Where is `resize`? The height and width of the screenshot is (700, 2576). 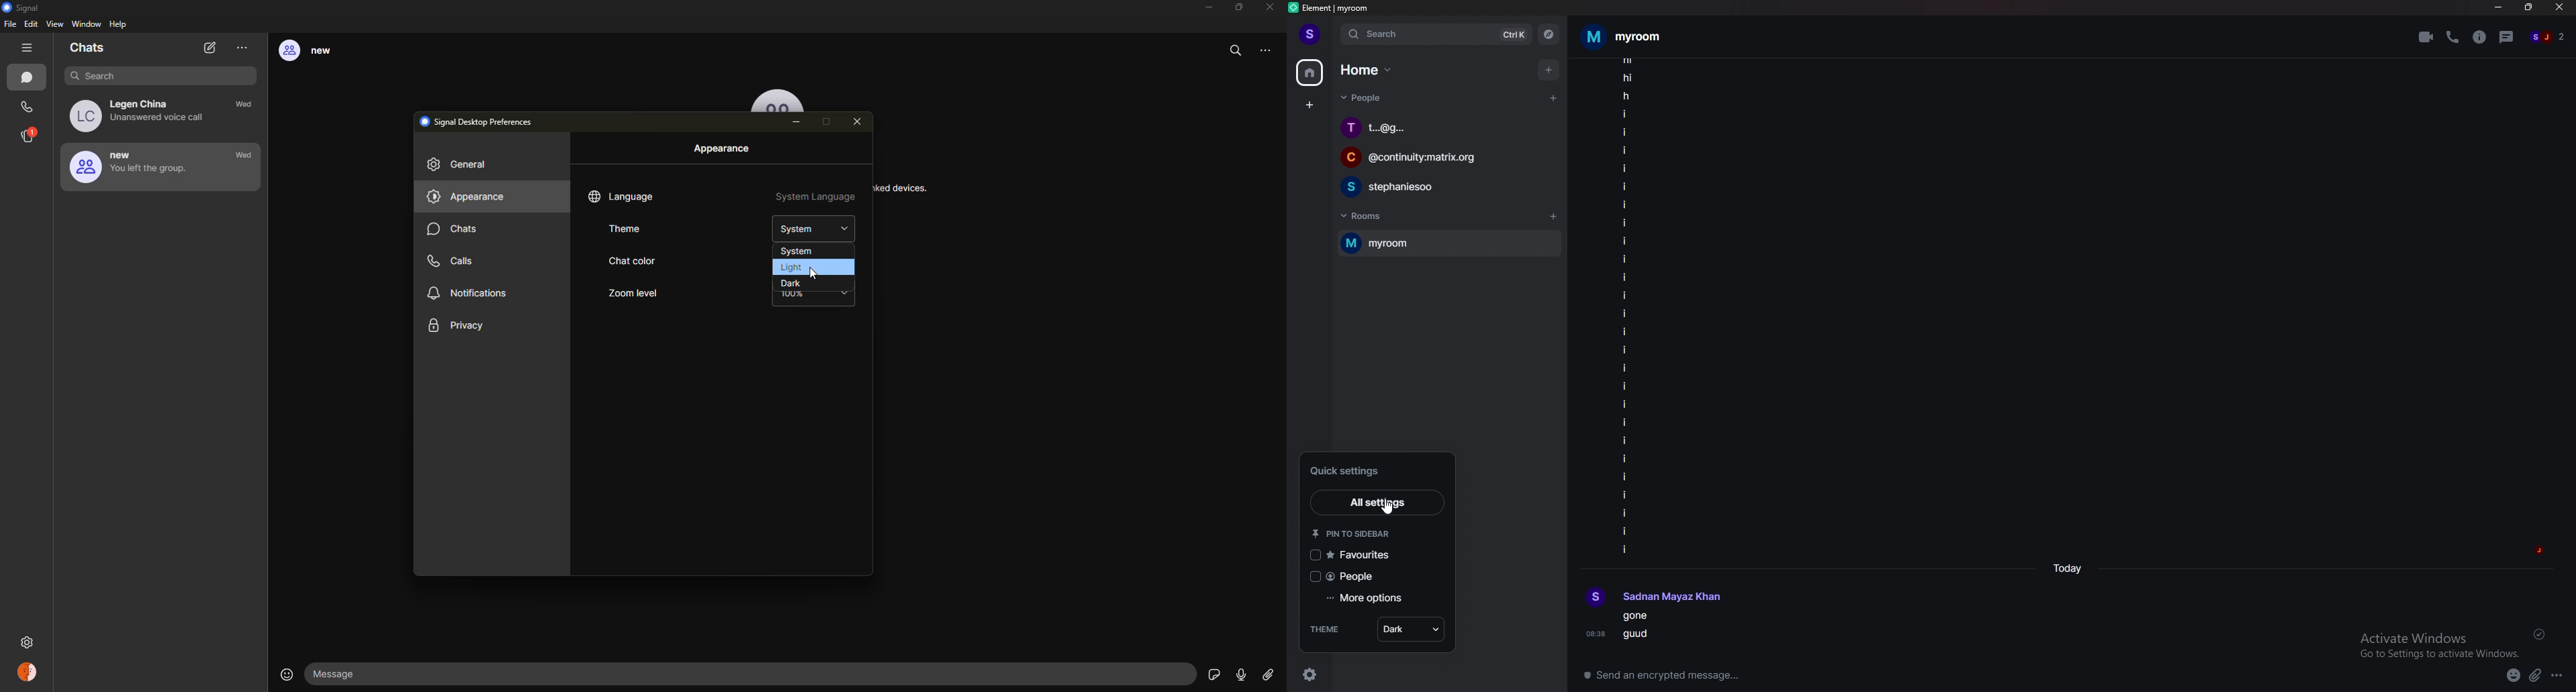
resize is located at coordinates (2530, 7).